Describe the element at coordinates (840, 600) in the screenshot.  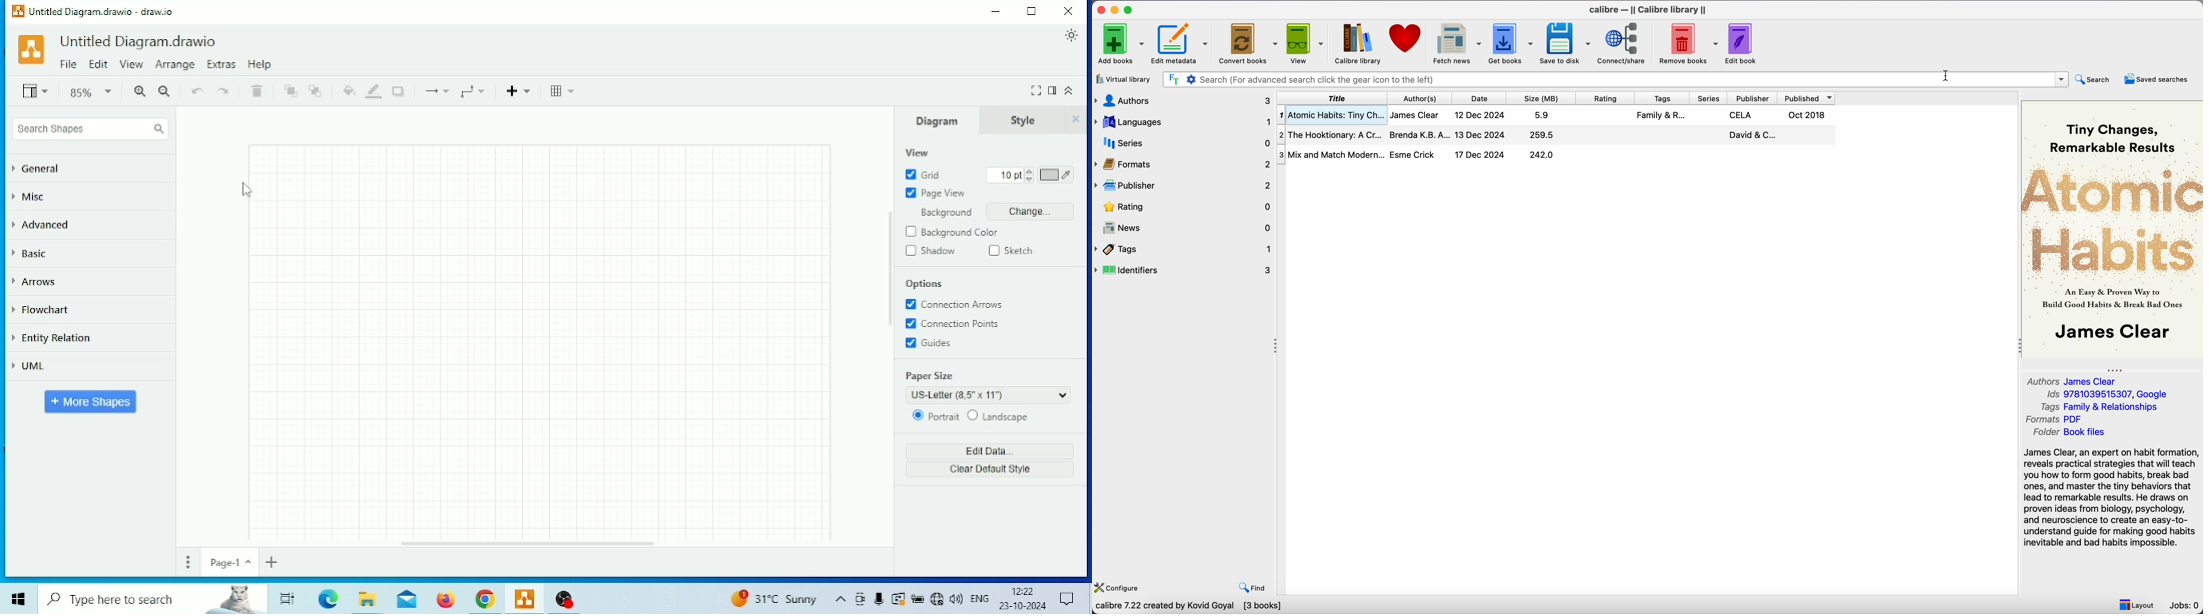
I see `Show hidden icons` at that location.